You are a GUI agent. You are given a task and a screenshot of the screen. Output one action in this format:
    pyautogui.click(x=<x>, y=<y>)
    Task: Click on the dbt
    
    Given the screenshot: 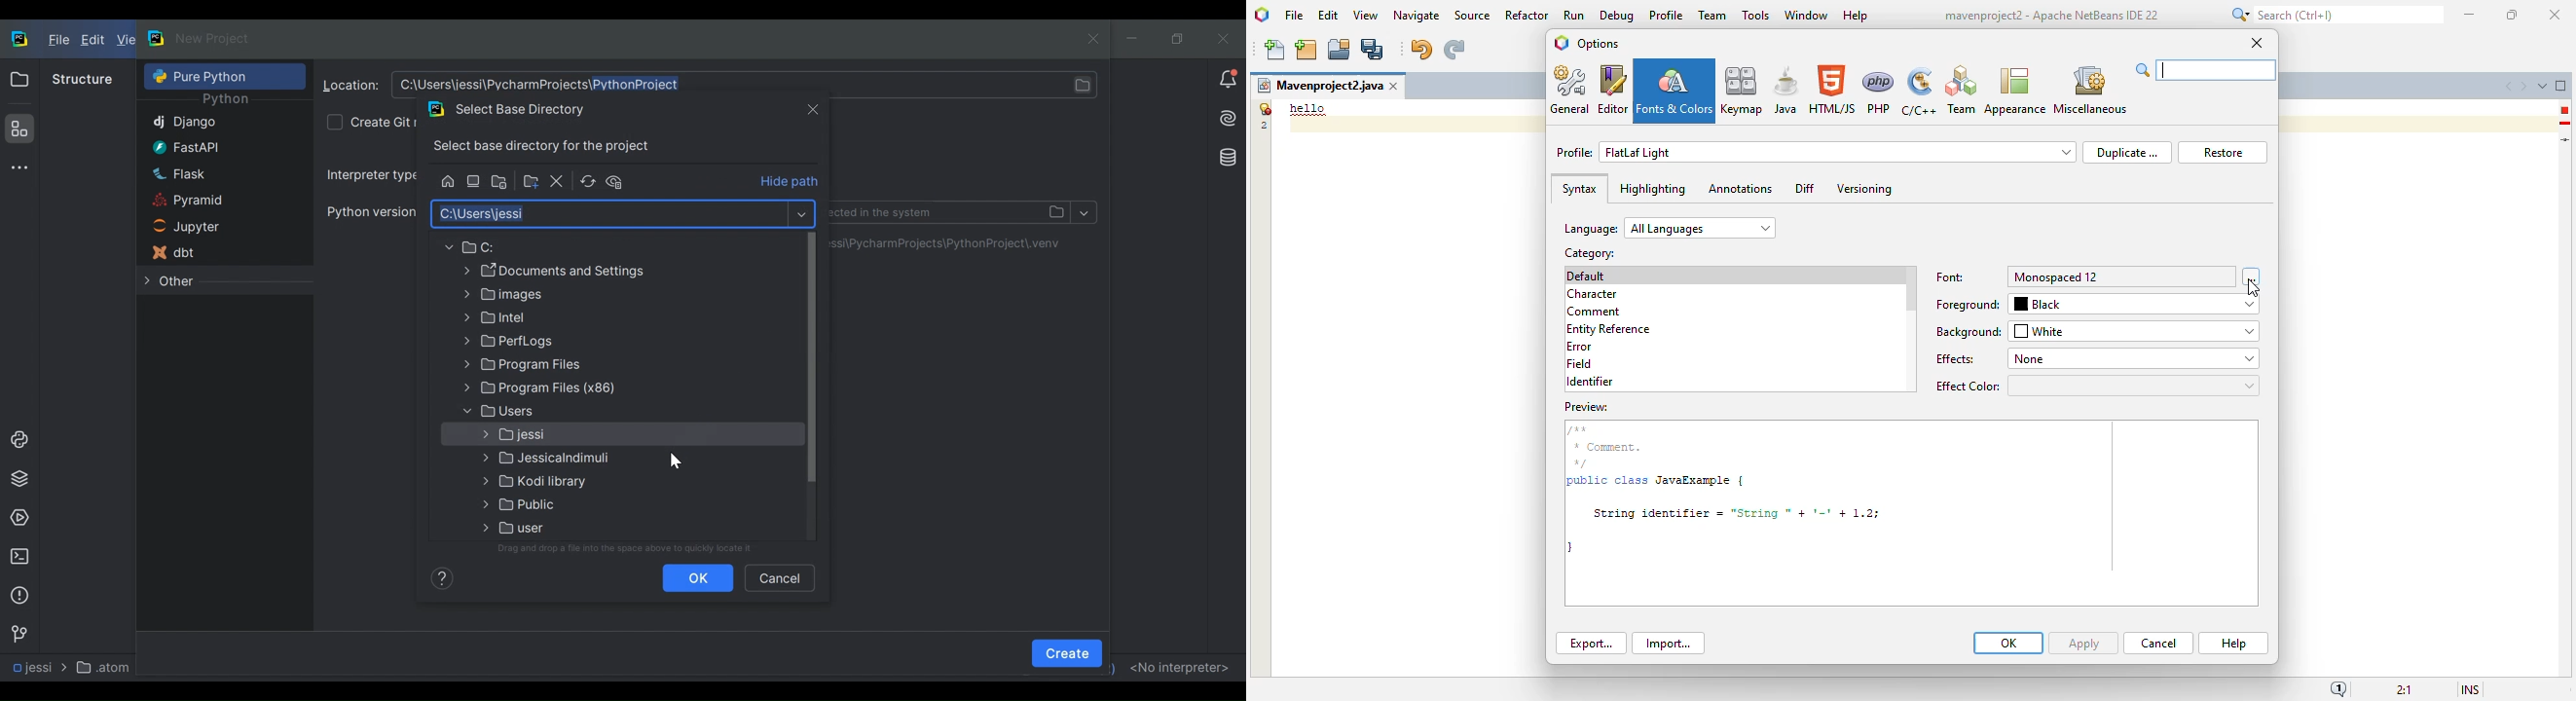 What is the action you would take?
    pyautogui.click(x=205, y=252)
    